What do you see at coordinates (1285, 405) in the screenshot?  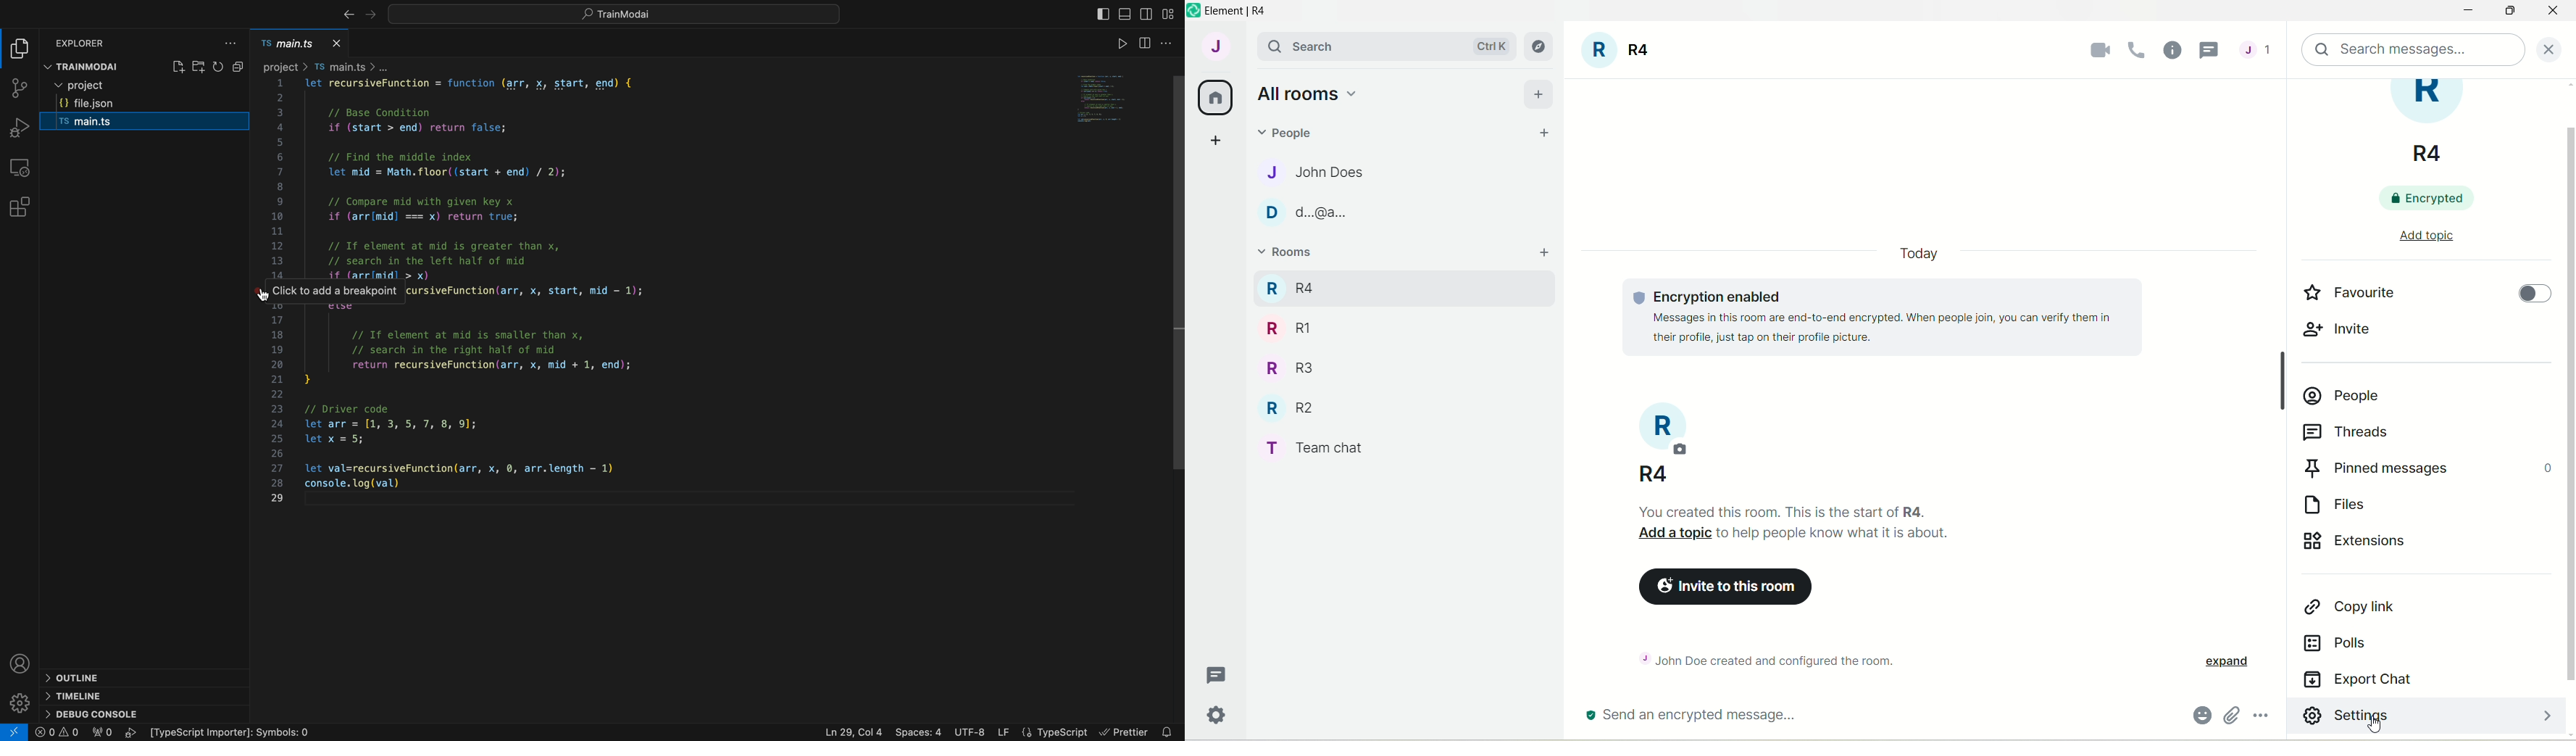 I see `R R2` at bounding box center [1285, 405].